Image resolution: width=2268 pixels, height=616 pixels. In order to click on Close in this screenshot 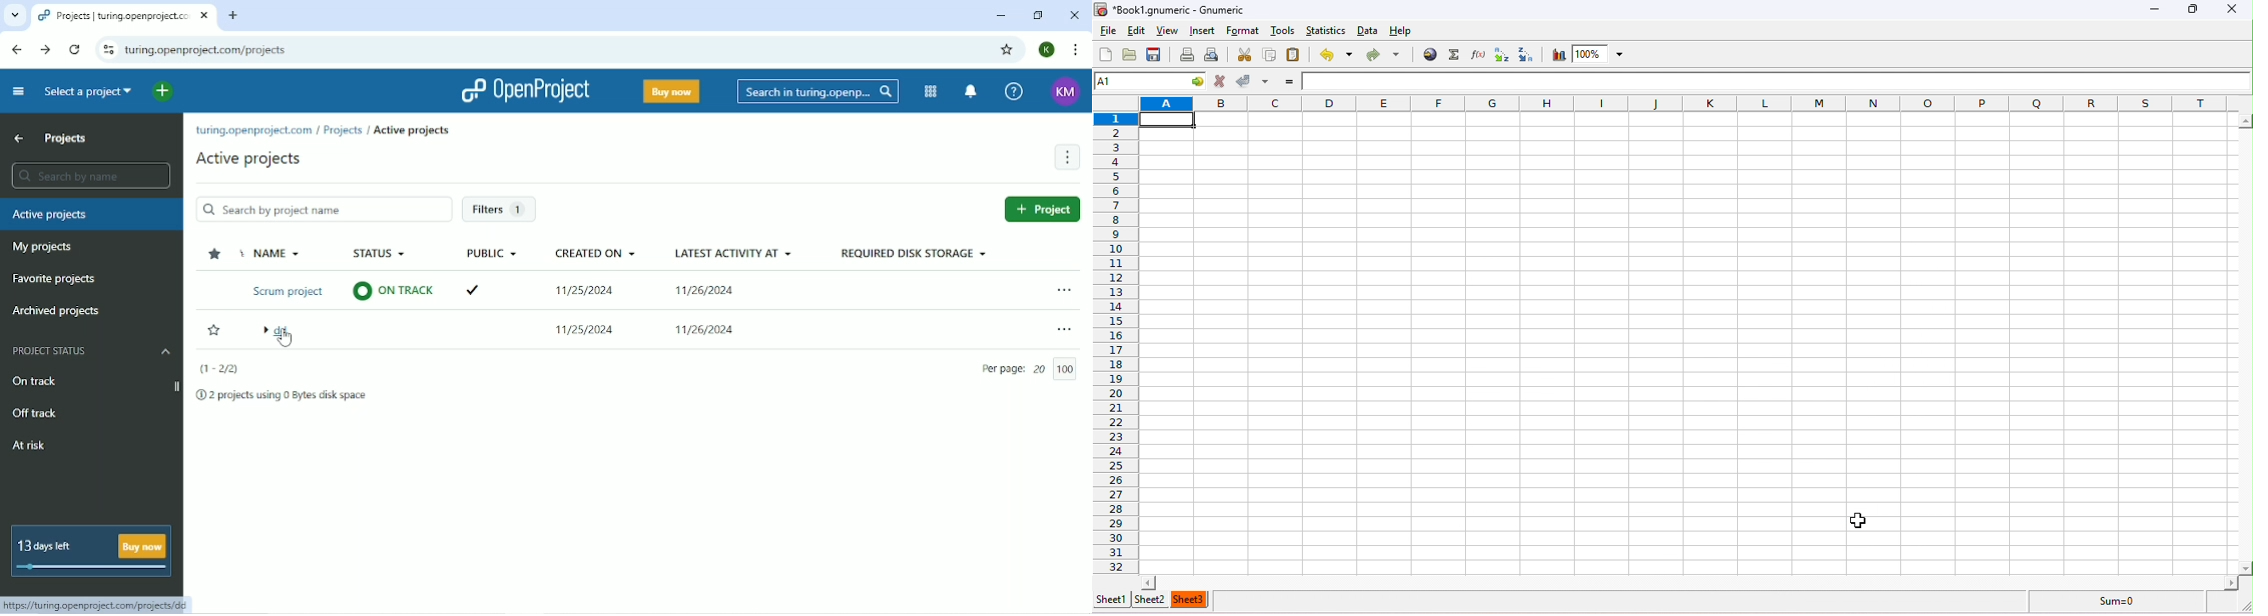, I will do `click(1076, 15)`.